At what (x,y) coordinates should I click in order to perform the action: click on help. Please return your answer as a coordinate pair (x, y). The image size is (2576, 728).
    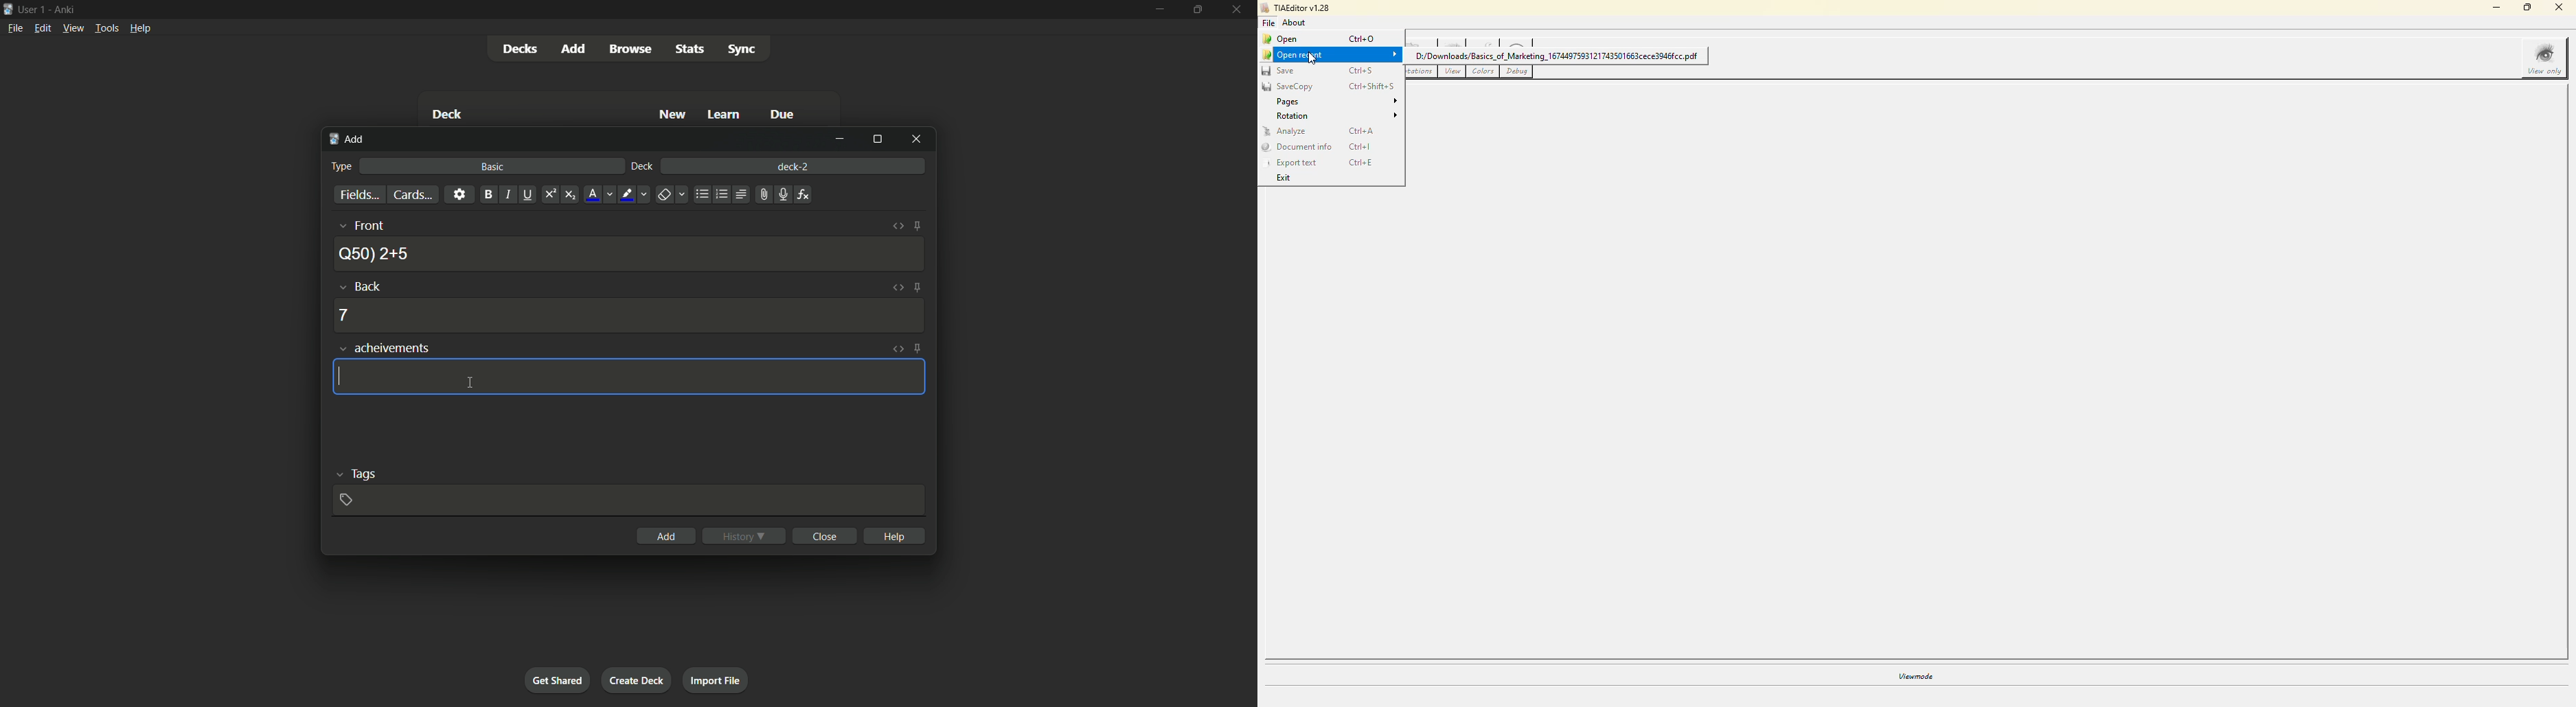
    Looking at the image, I should click on (893, 535).